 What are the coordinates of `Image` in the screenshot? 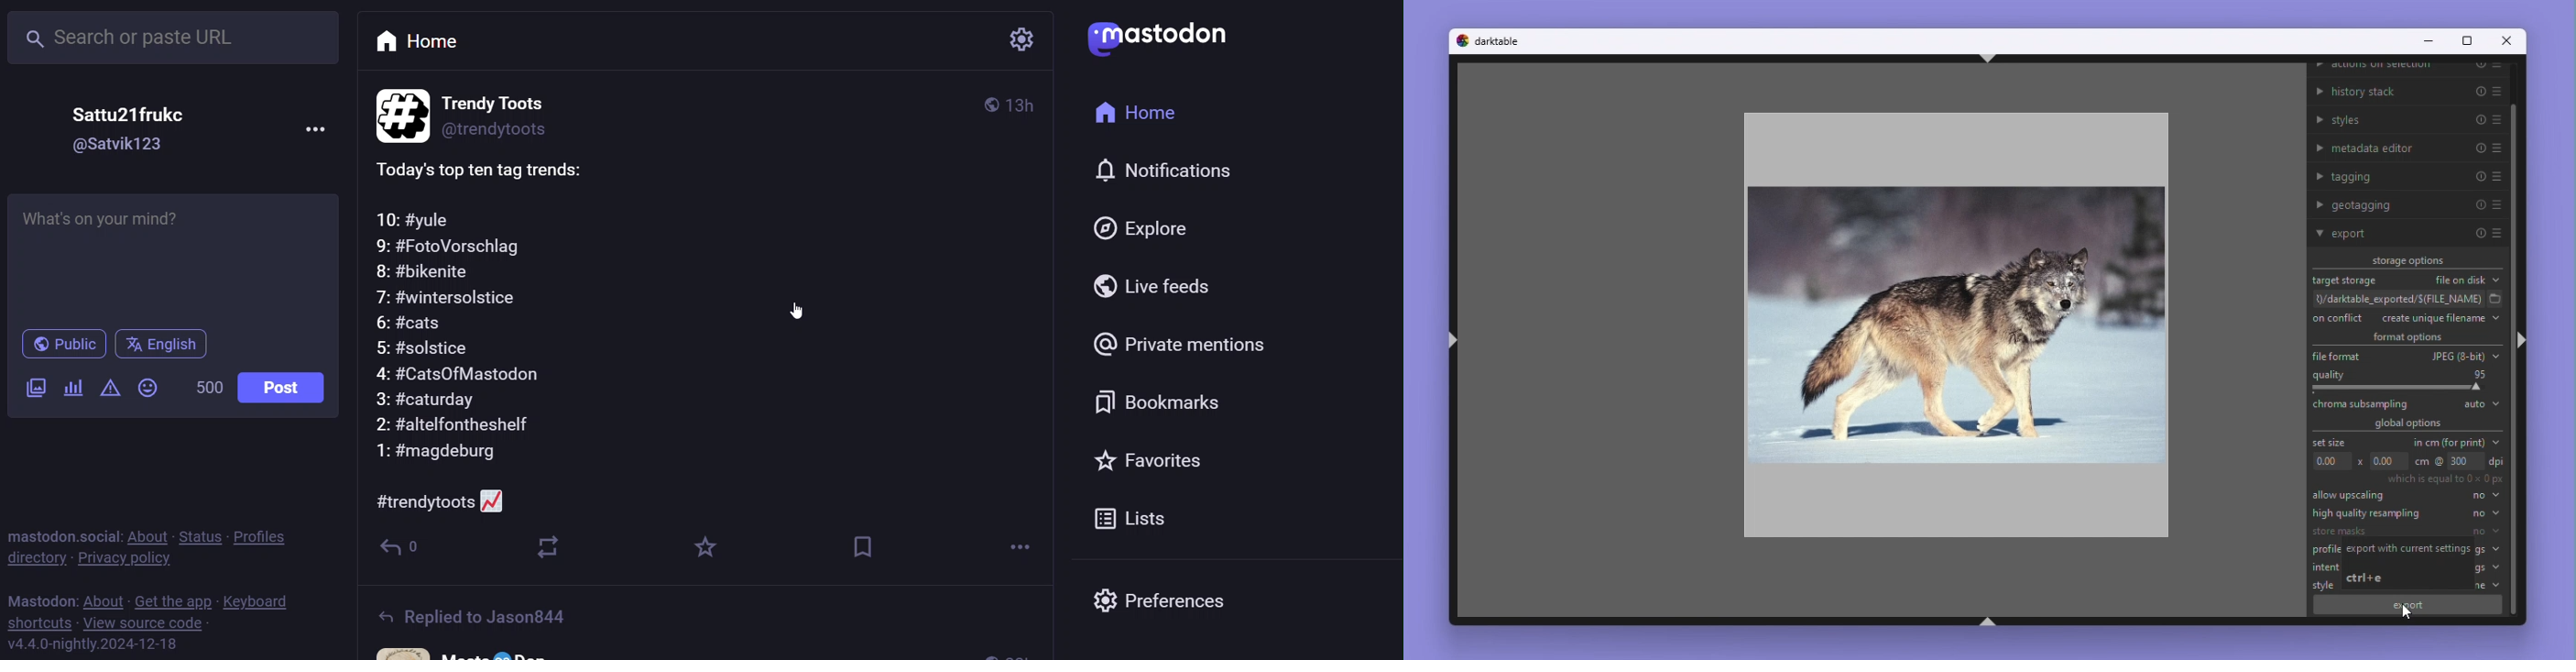 It's located at (1956, 329).